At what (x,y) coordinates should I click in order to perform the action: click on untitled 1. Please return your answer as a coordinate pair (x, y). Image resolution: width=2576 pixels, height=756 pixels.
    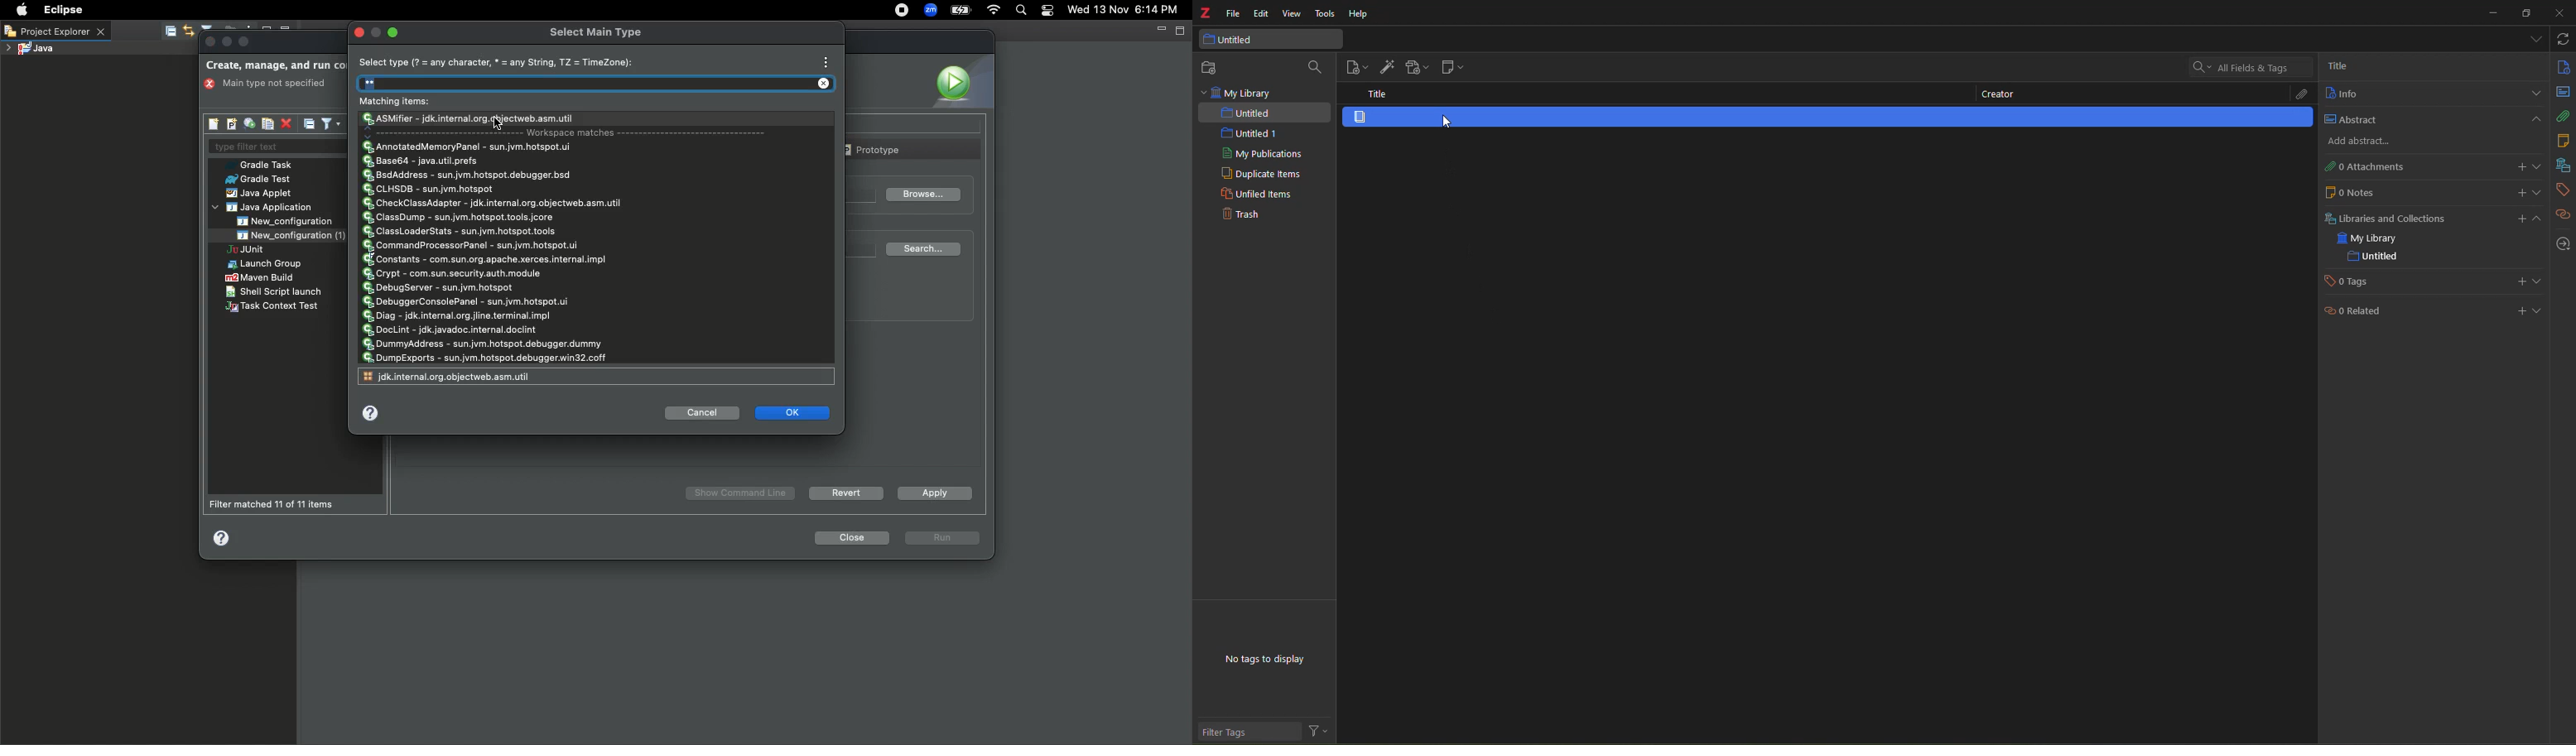
    Looking at the image, I should click on (1243, 133).